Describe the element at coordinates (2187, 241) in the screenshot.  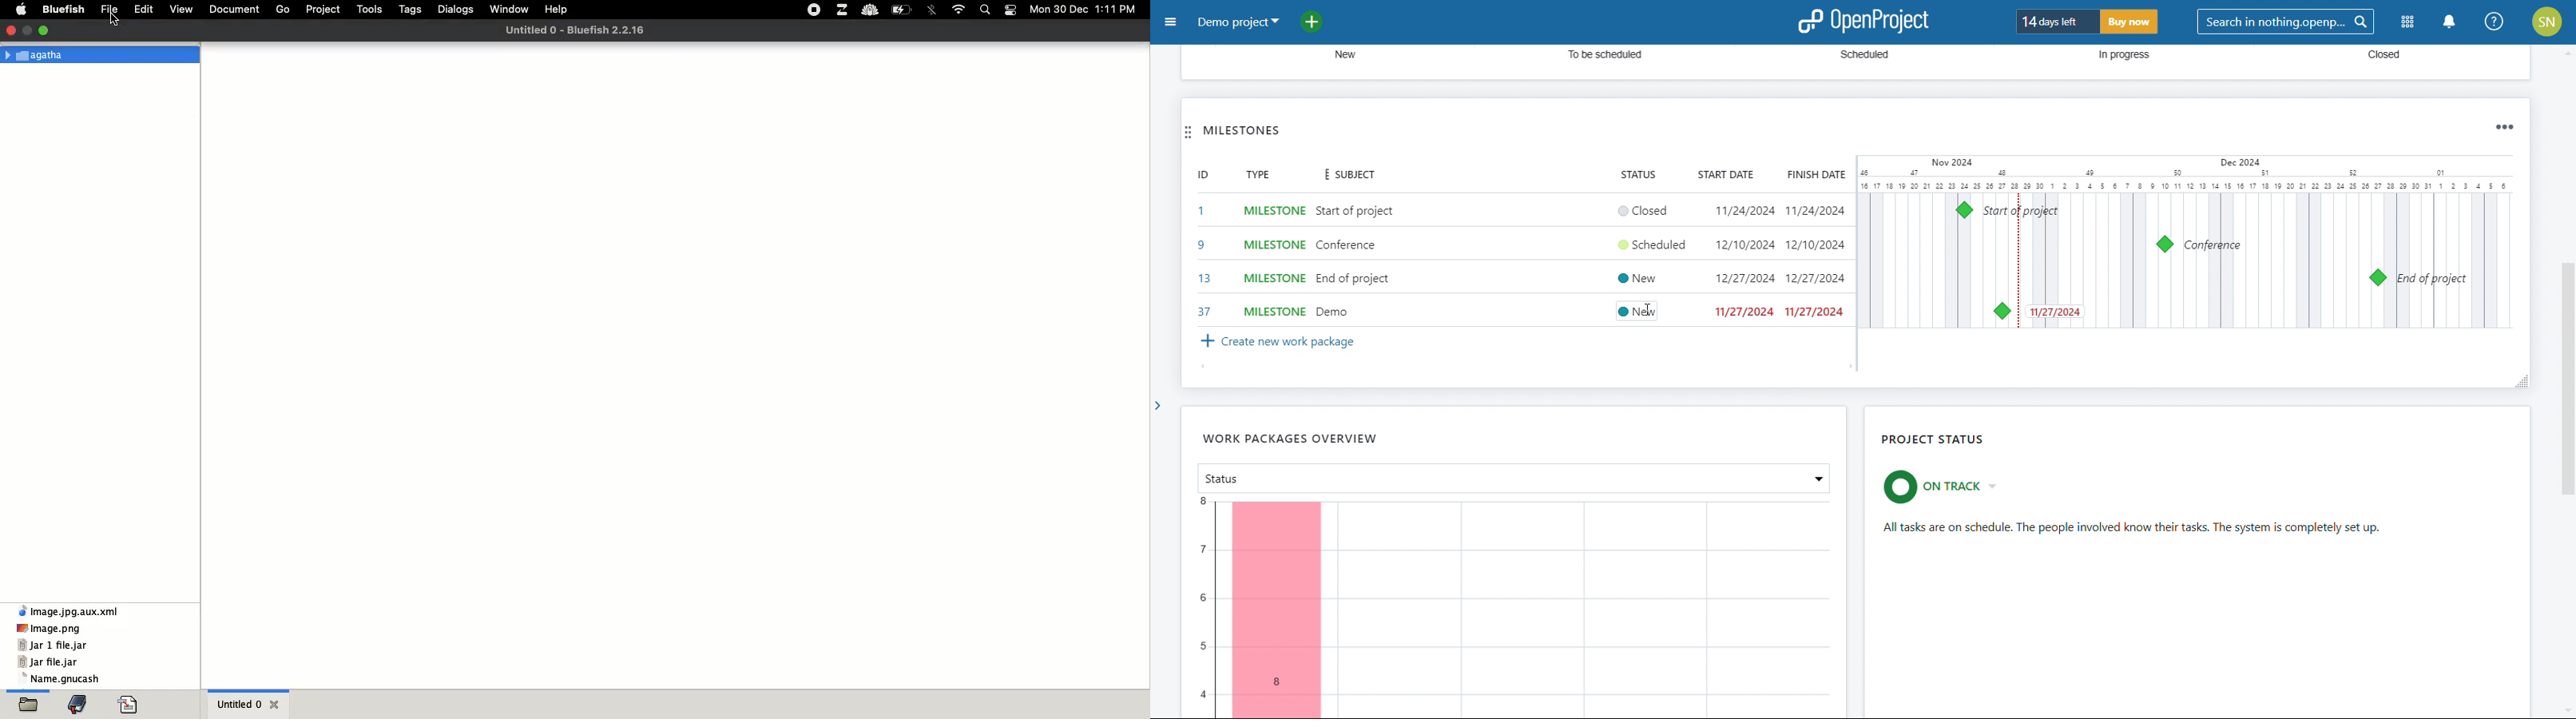
I see `calendar view` at that location.